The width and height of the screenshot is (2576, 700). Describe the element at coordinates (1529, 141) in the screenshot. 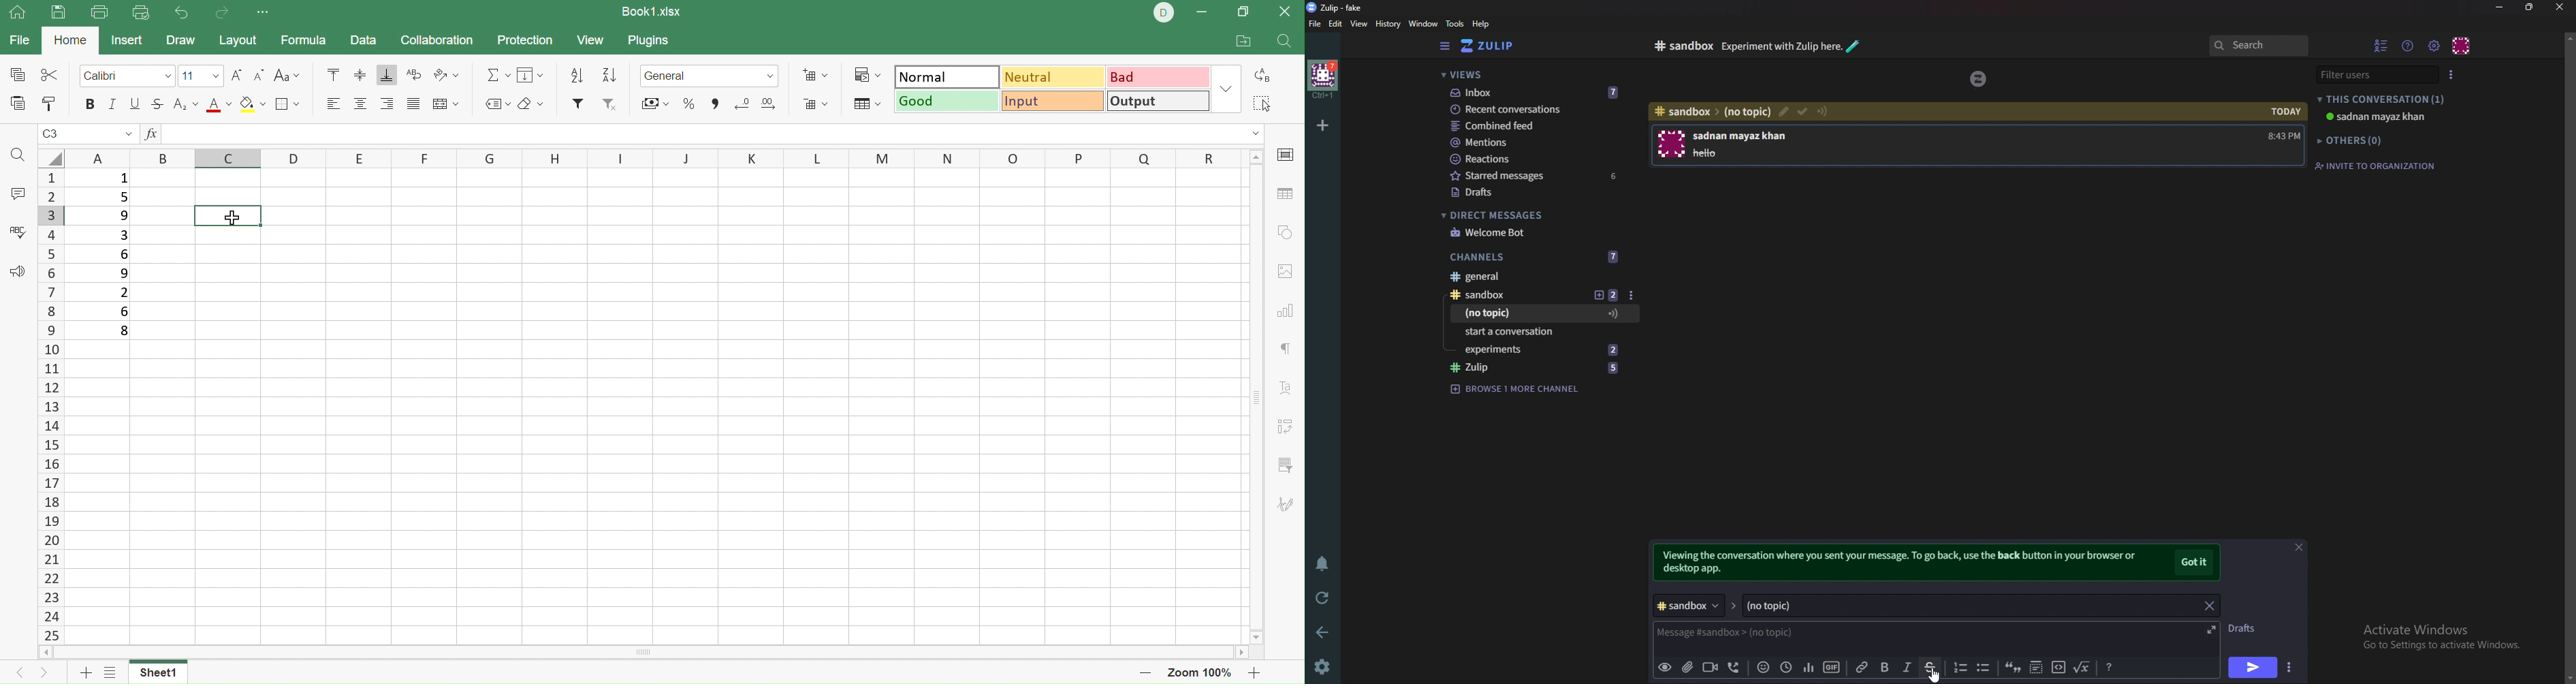

I see `Mentions` at that location.